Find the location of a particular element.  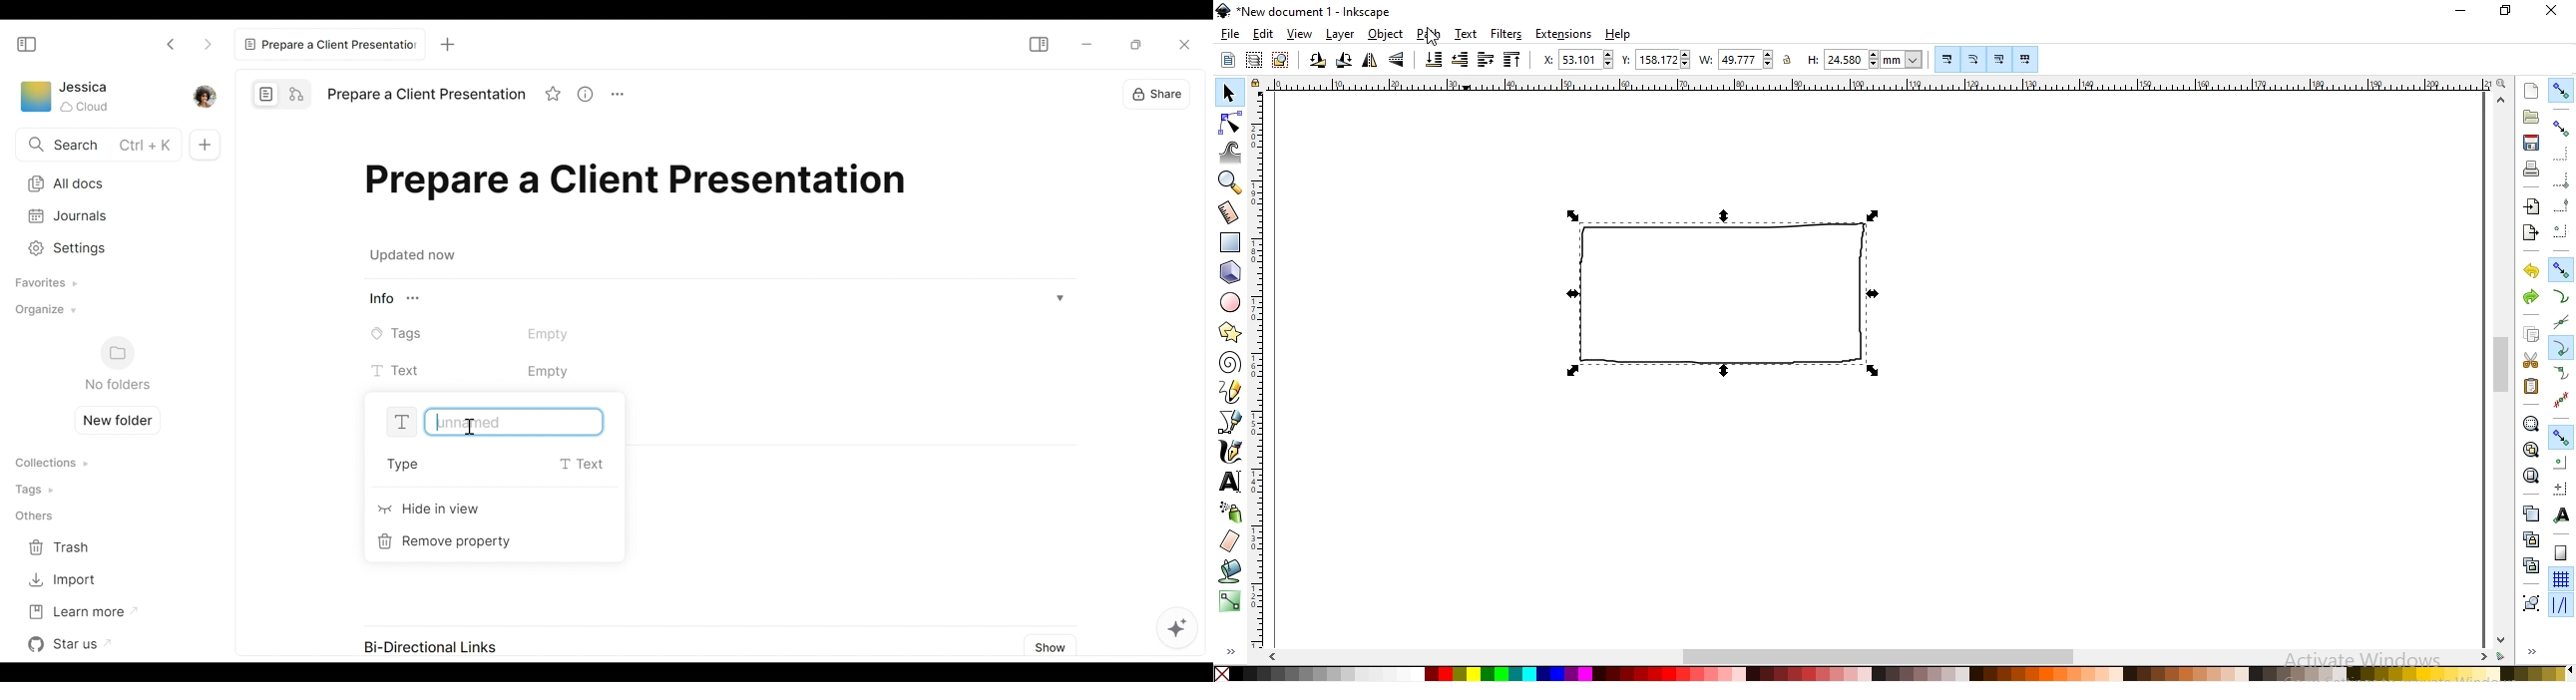

Show is located at coordinates (1051, 646).